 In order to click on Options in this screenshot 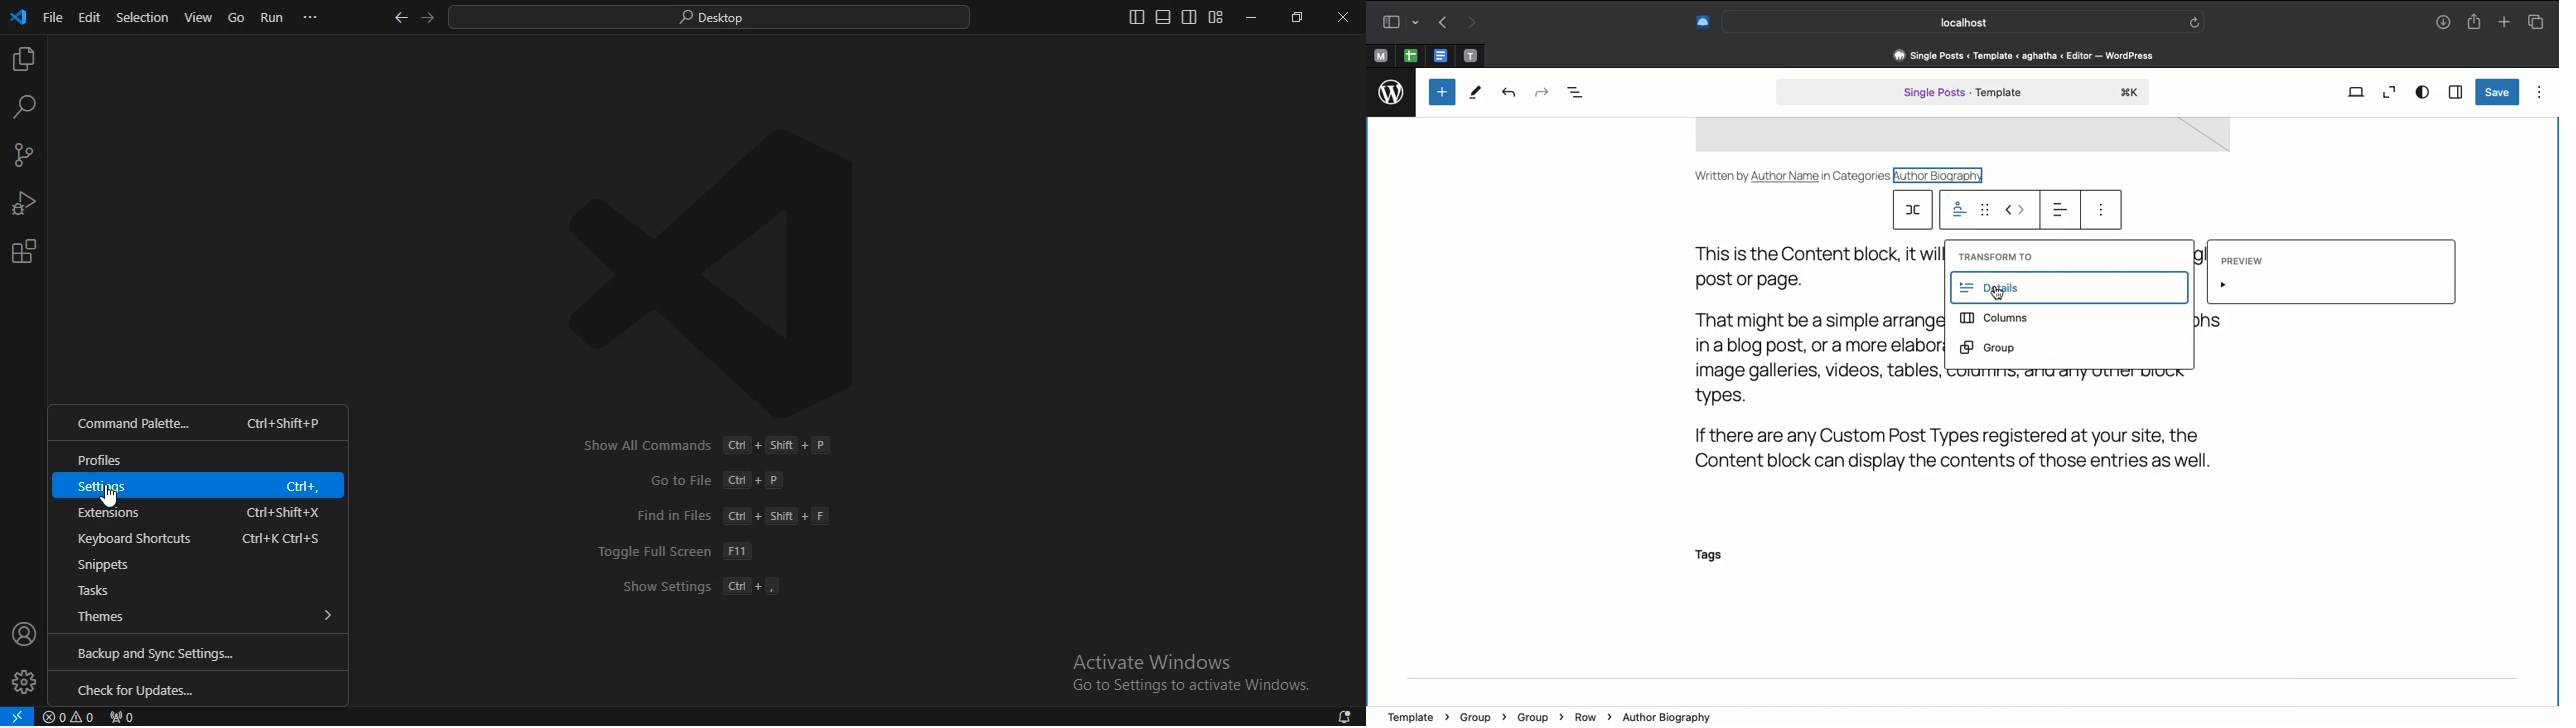, I will do `click(2101, 213)`.